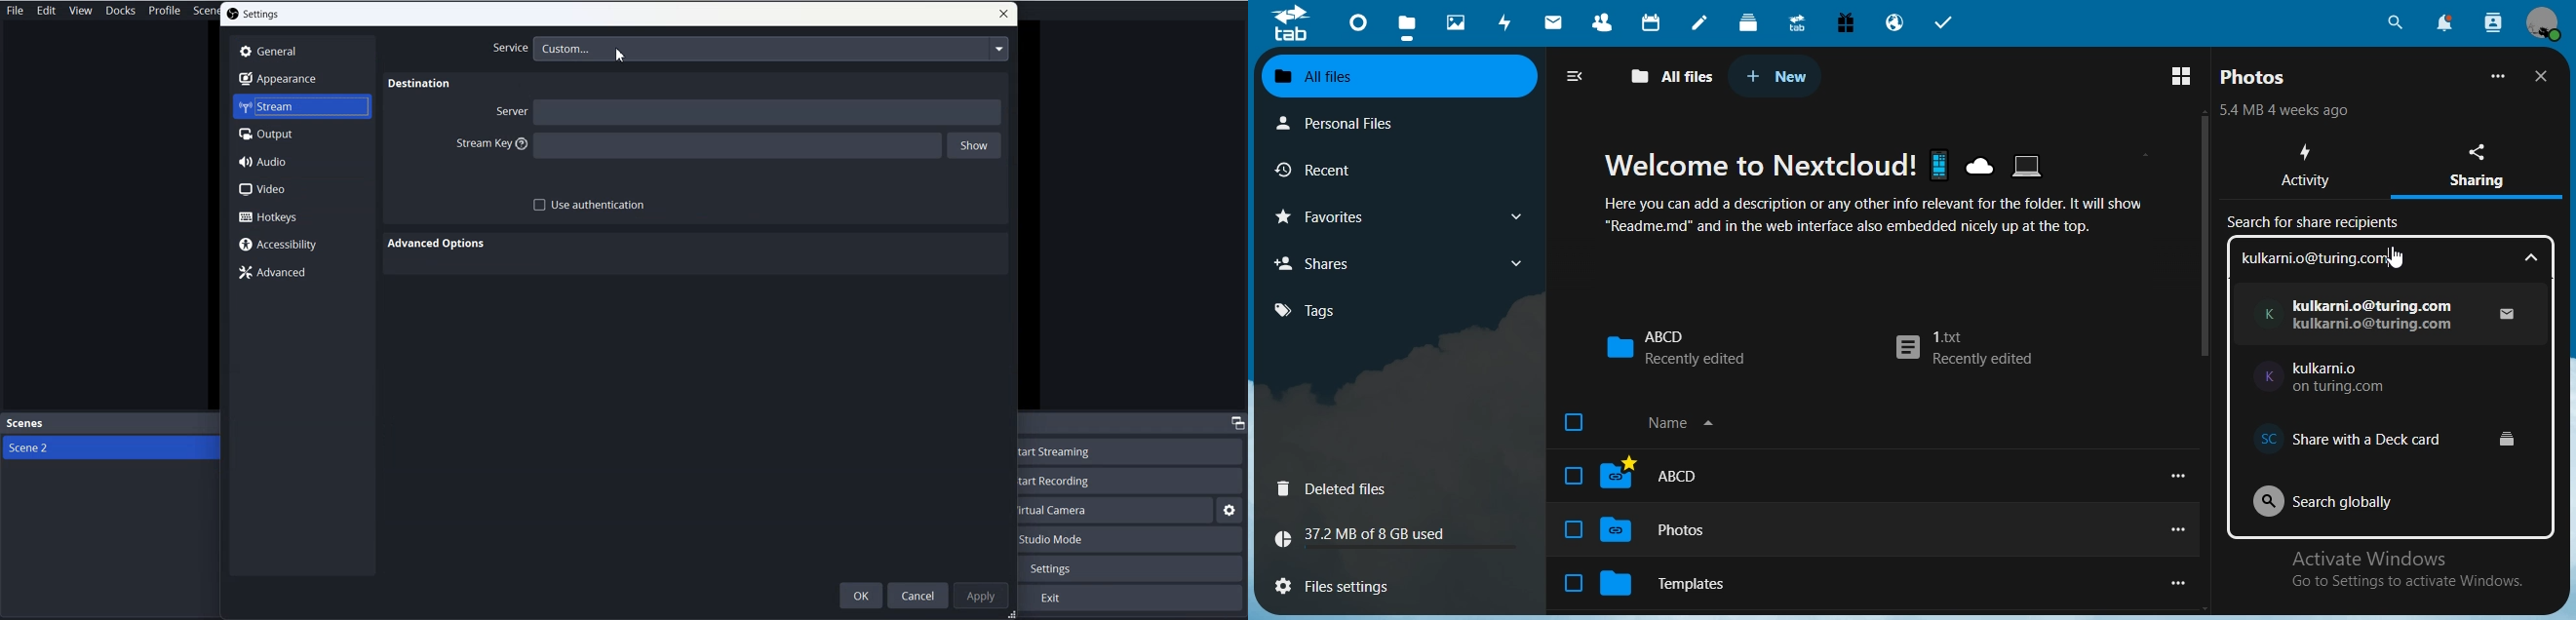 The image size is (2576, 644). I want to click on close, so click(1004, 14).